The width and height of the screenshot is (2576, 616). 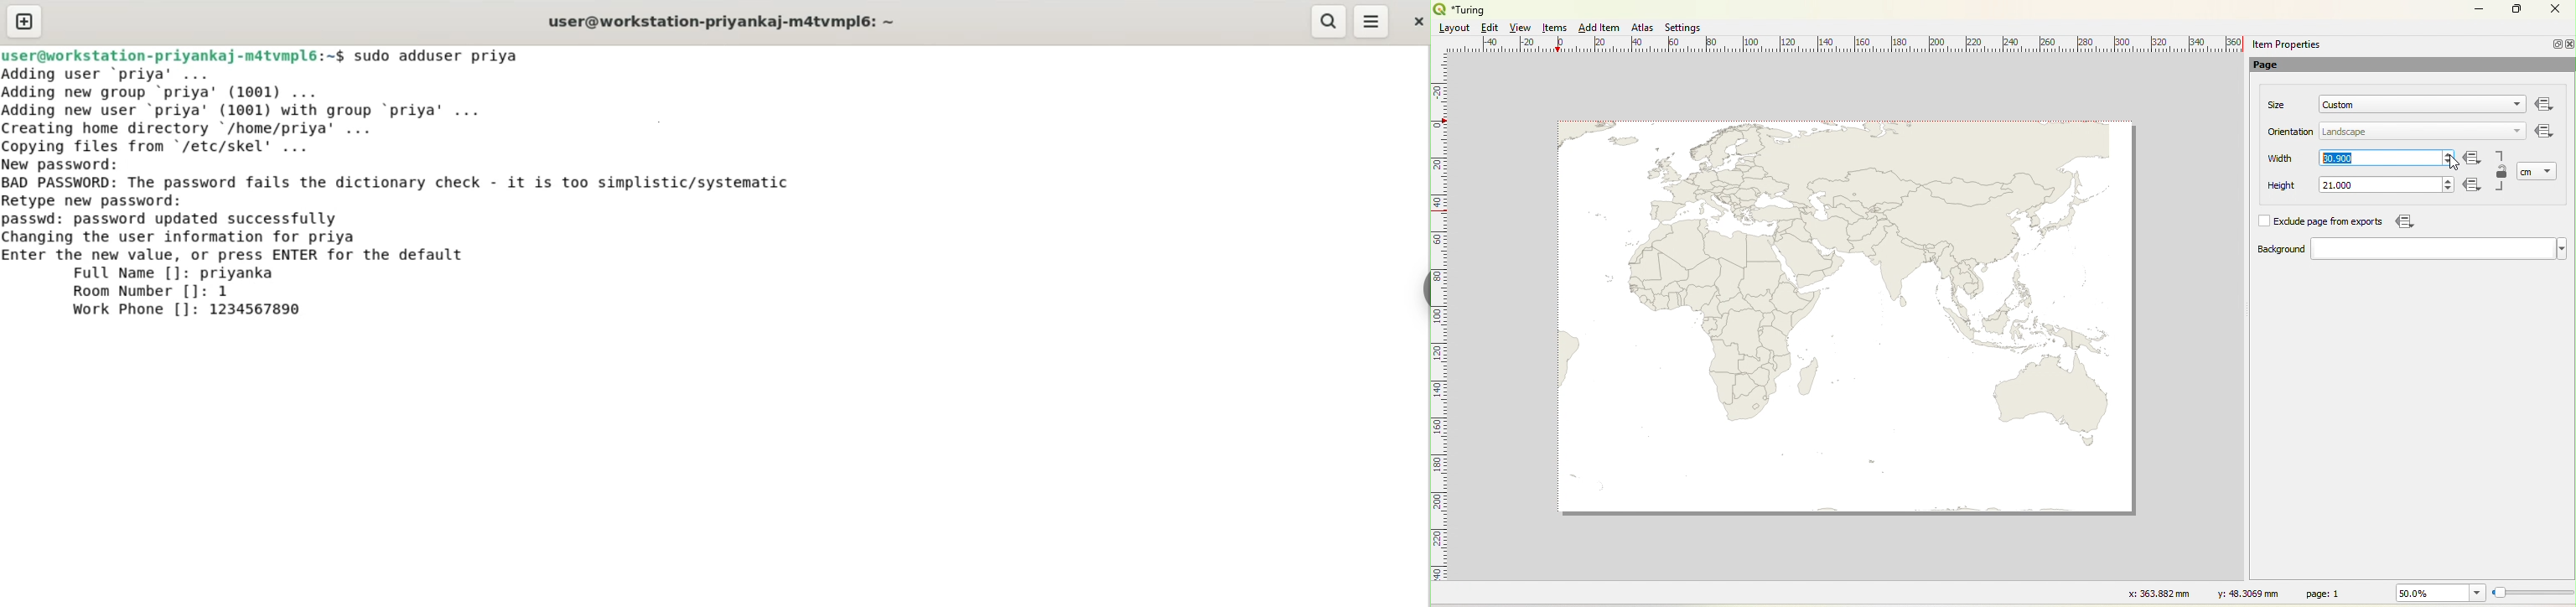 I want to click on Settings, so click(x=1681, y=26).